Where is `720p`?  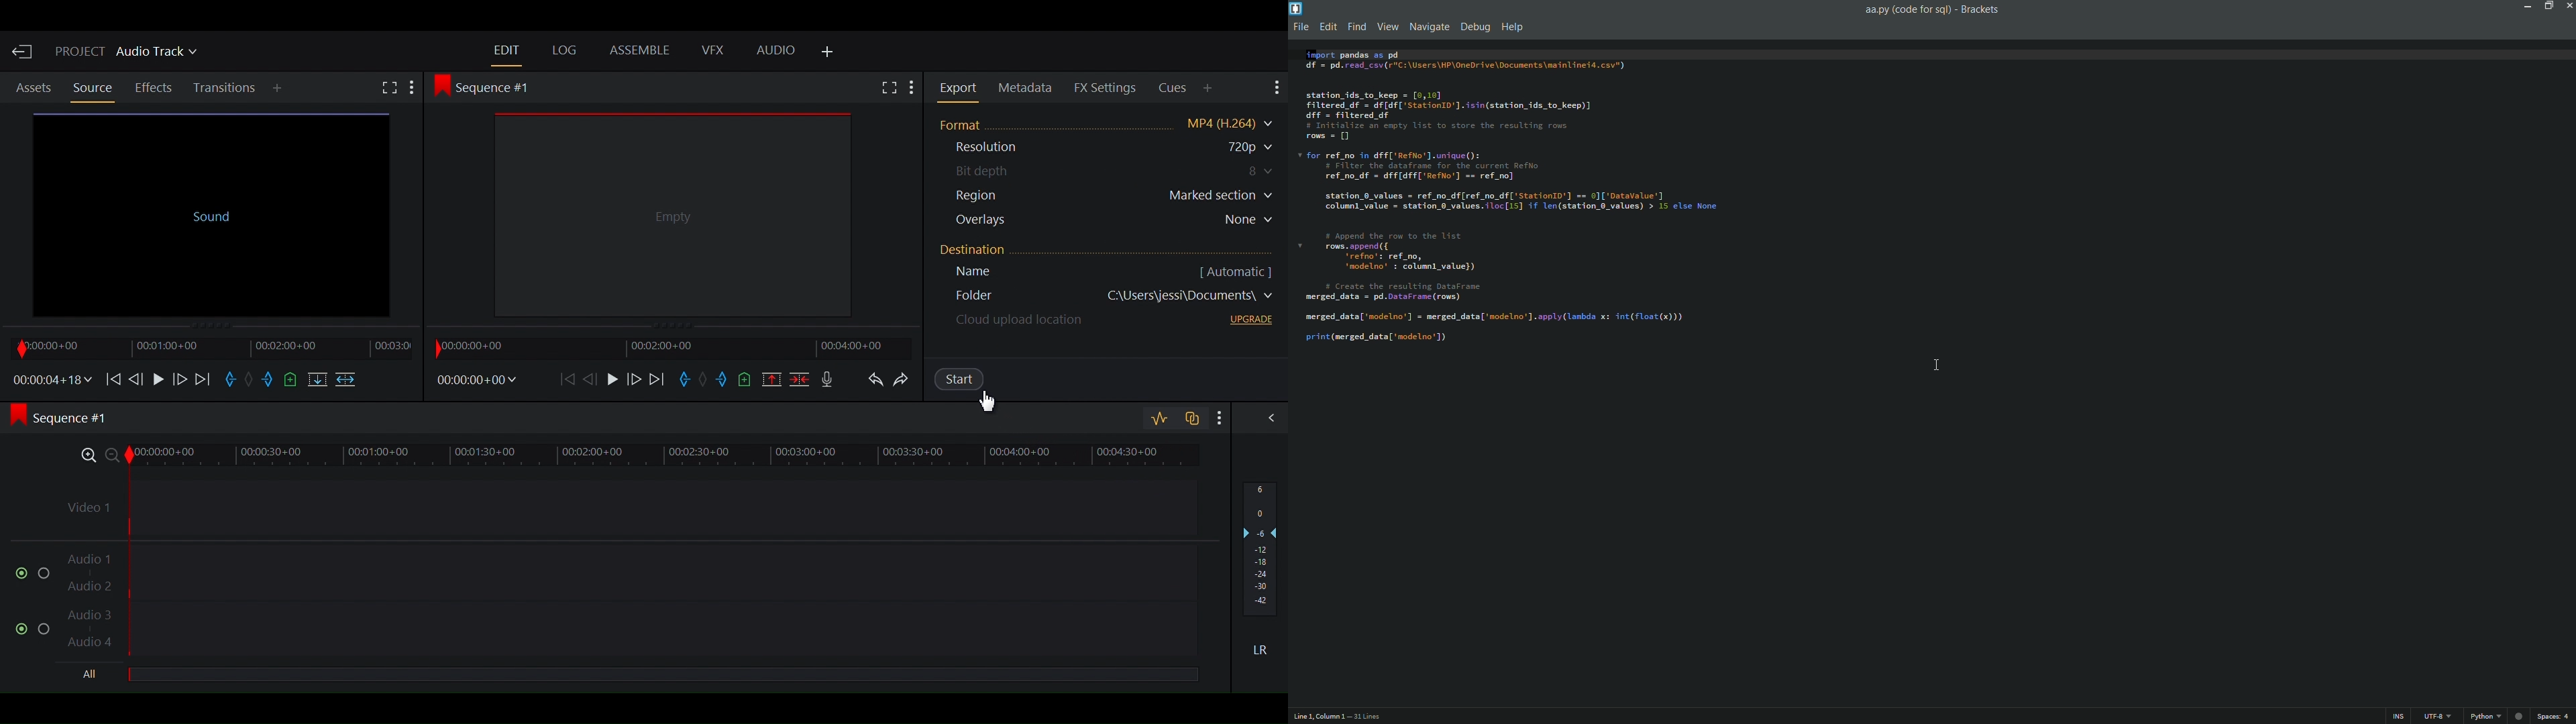 720p is located at coordinates (1234, 147).